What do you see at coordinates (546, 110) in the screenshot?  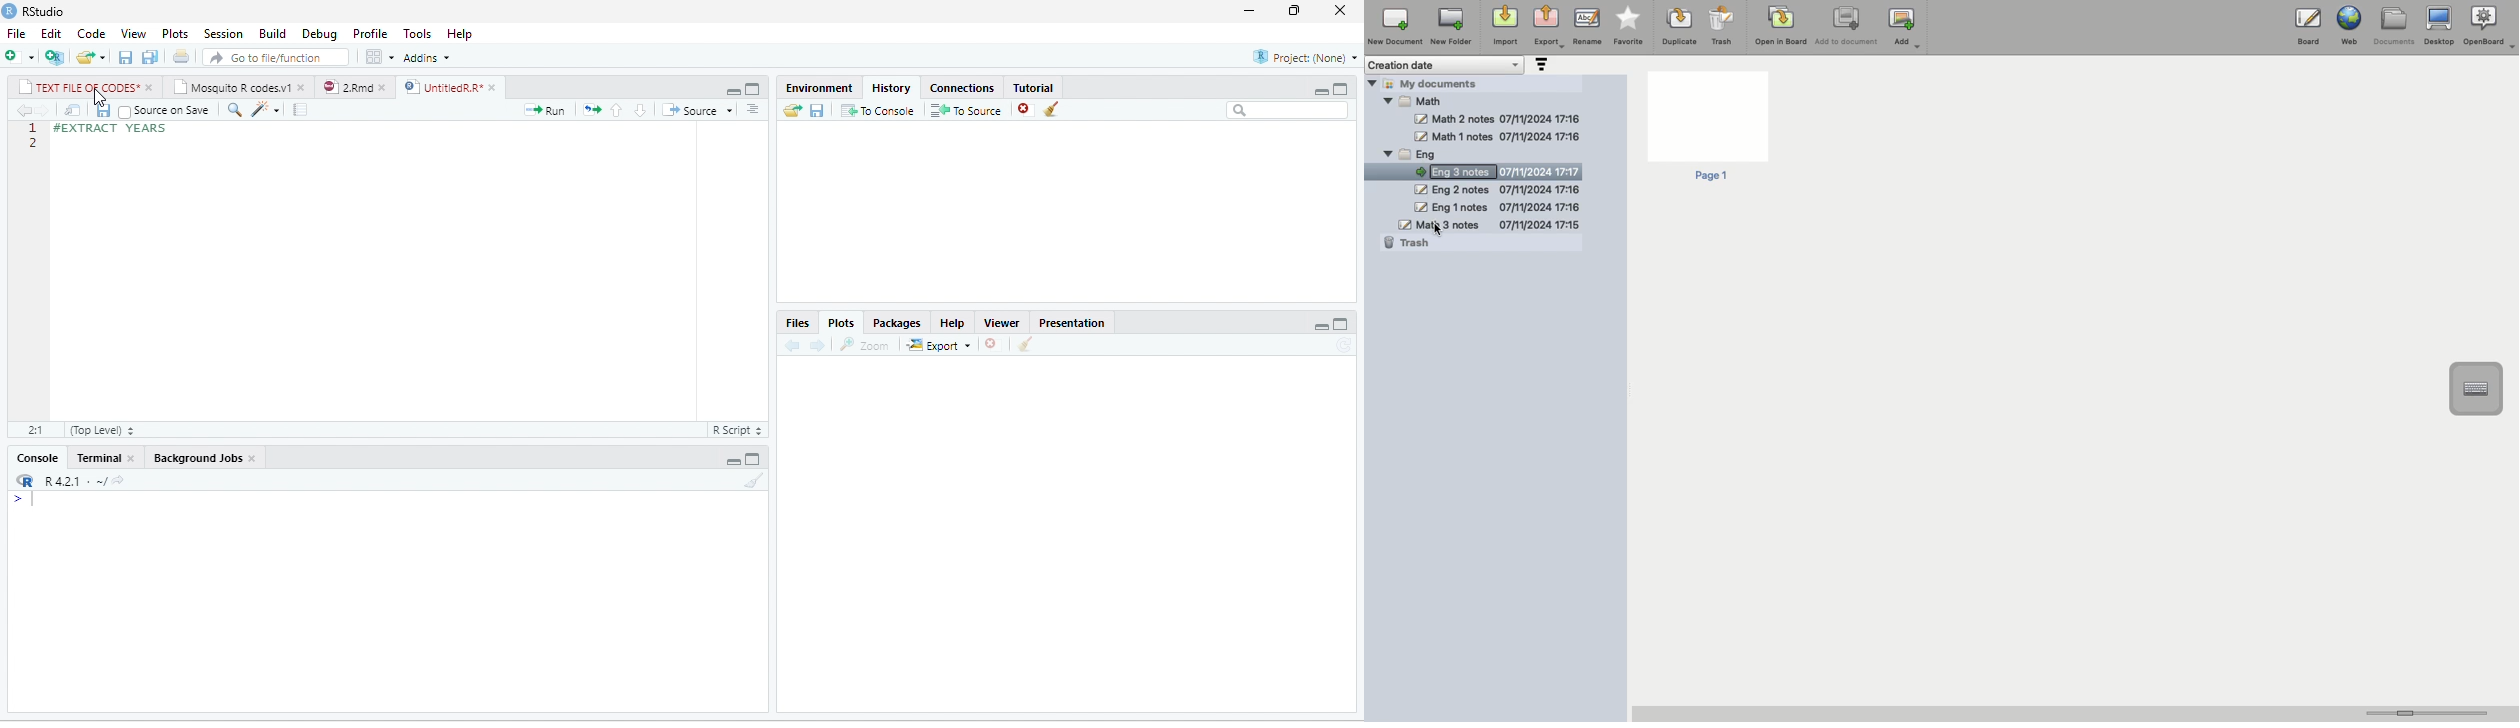 I see `run` at bounding box center [546, 110].